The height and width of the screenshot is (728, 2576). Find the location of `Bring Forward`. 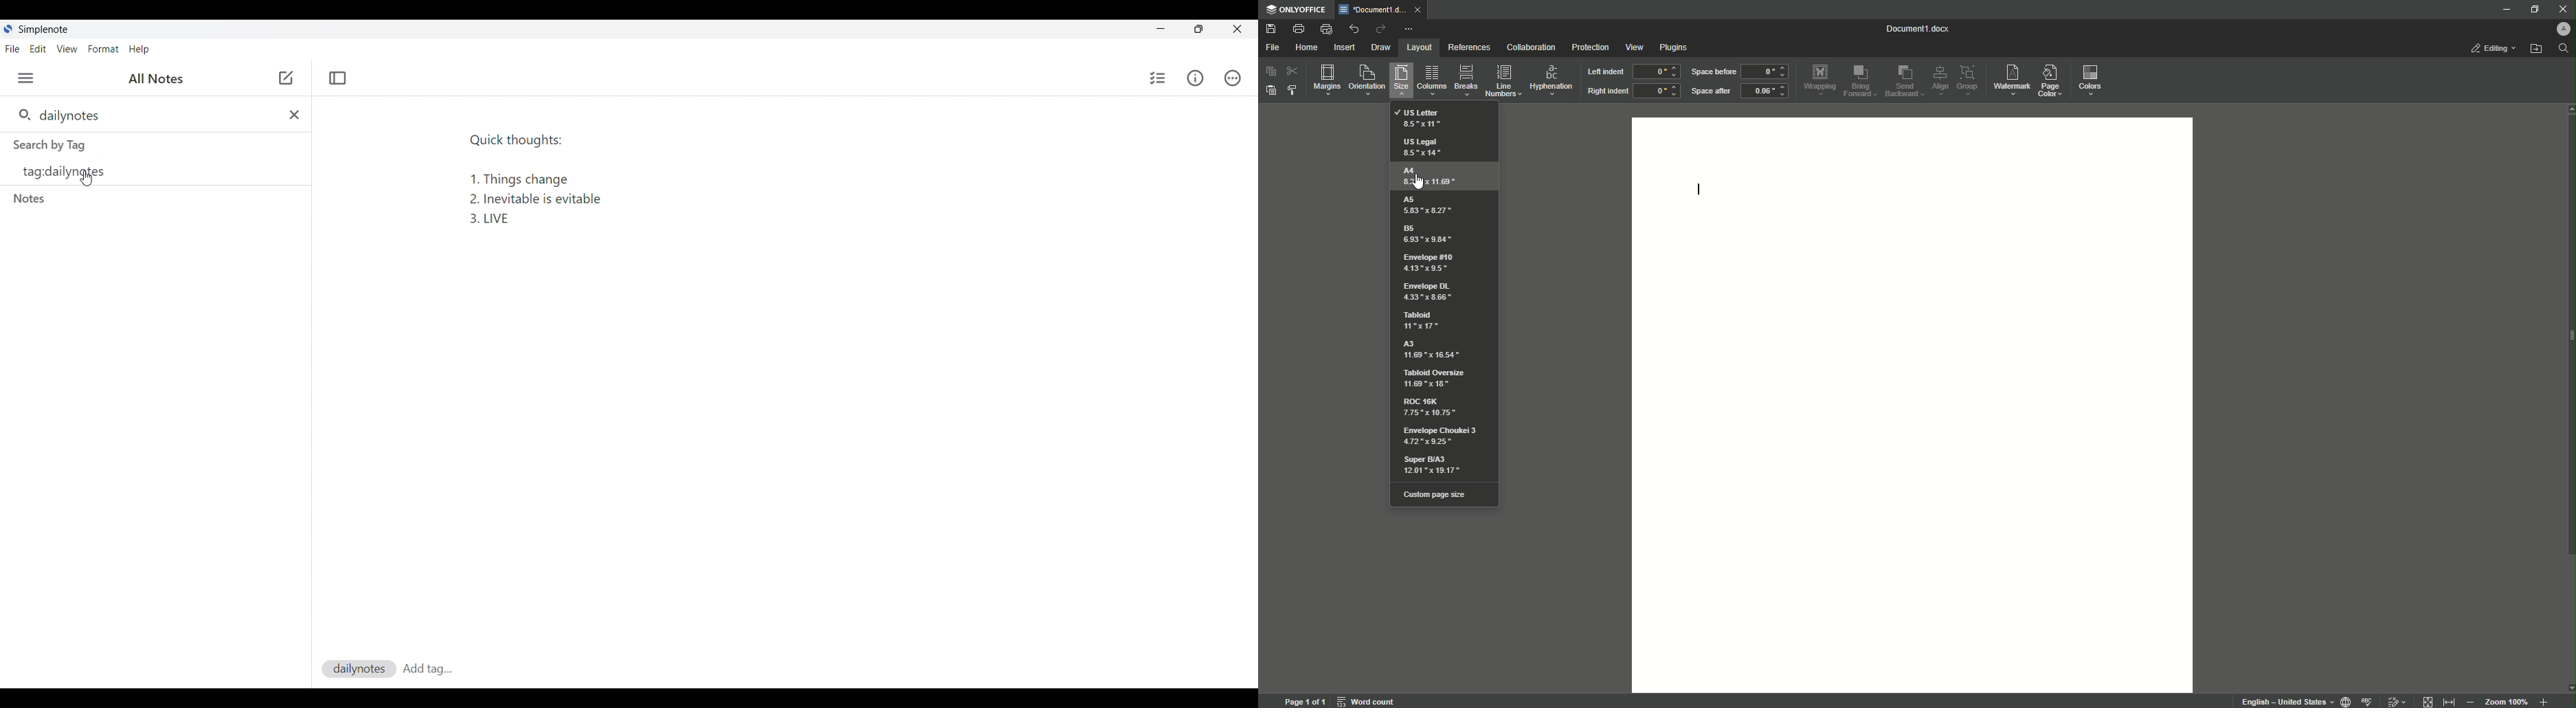

Bring Forward is located at coordinates (1862, 81).